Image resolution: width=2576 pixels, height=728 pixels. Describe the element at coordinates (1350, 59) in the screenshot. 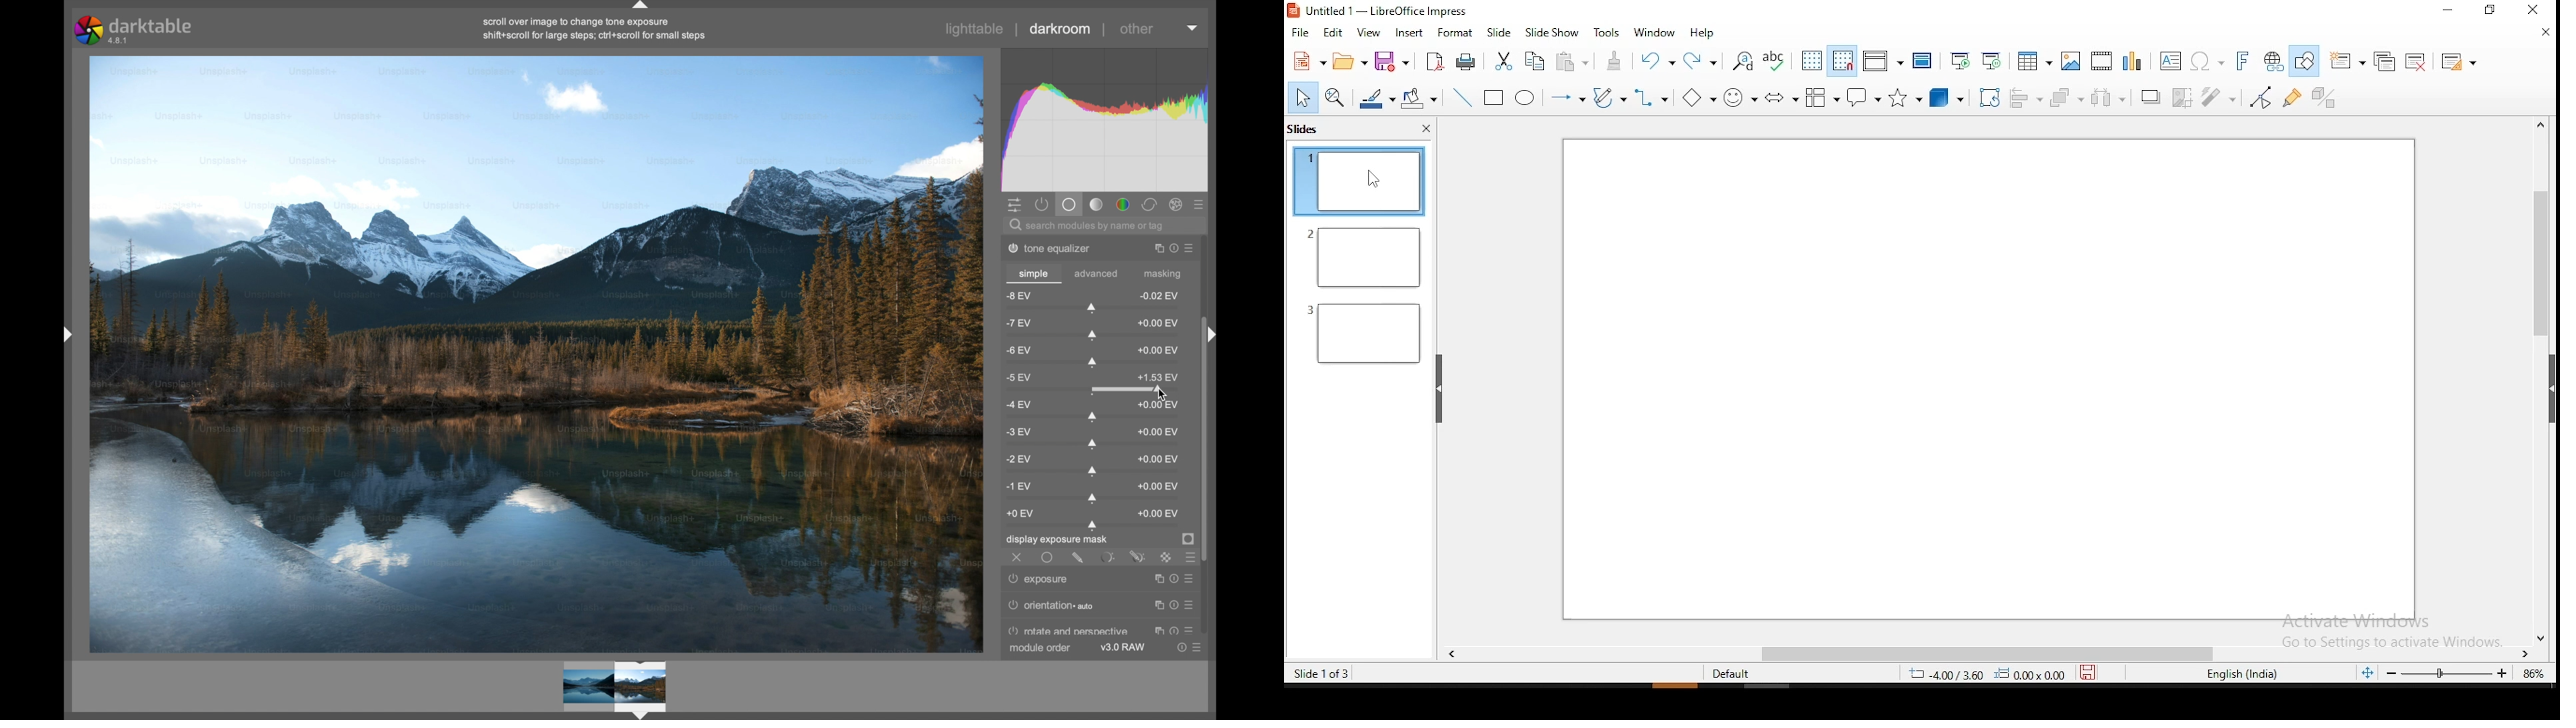

I see `open` at that location.